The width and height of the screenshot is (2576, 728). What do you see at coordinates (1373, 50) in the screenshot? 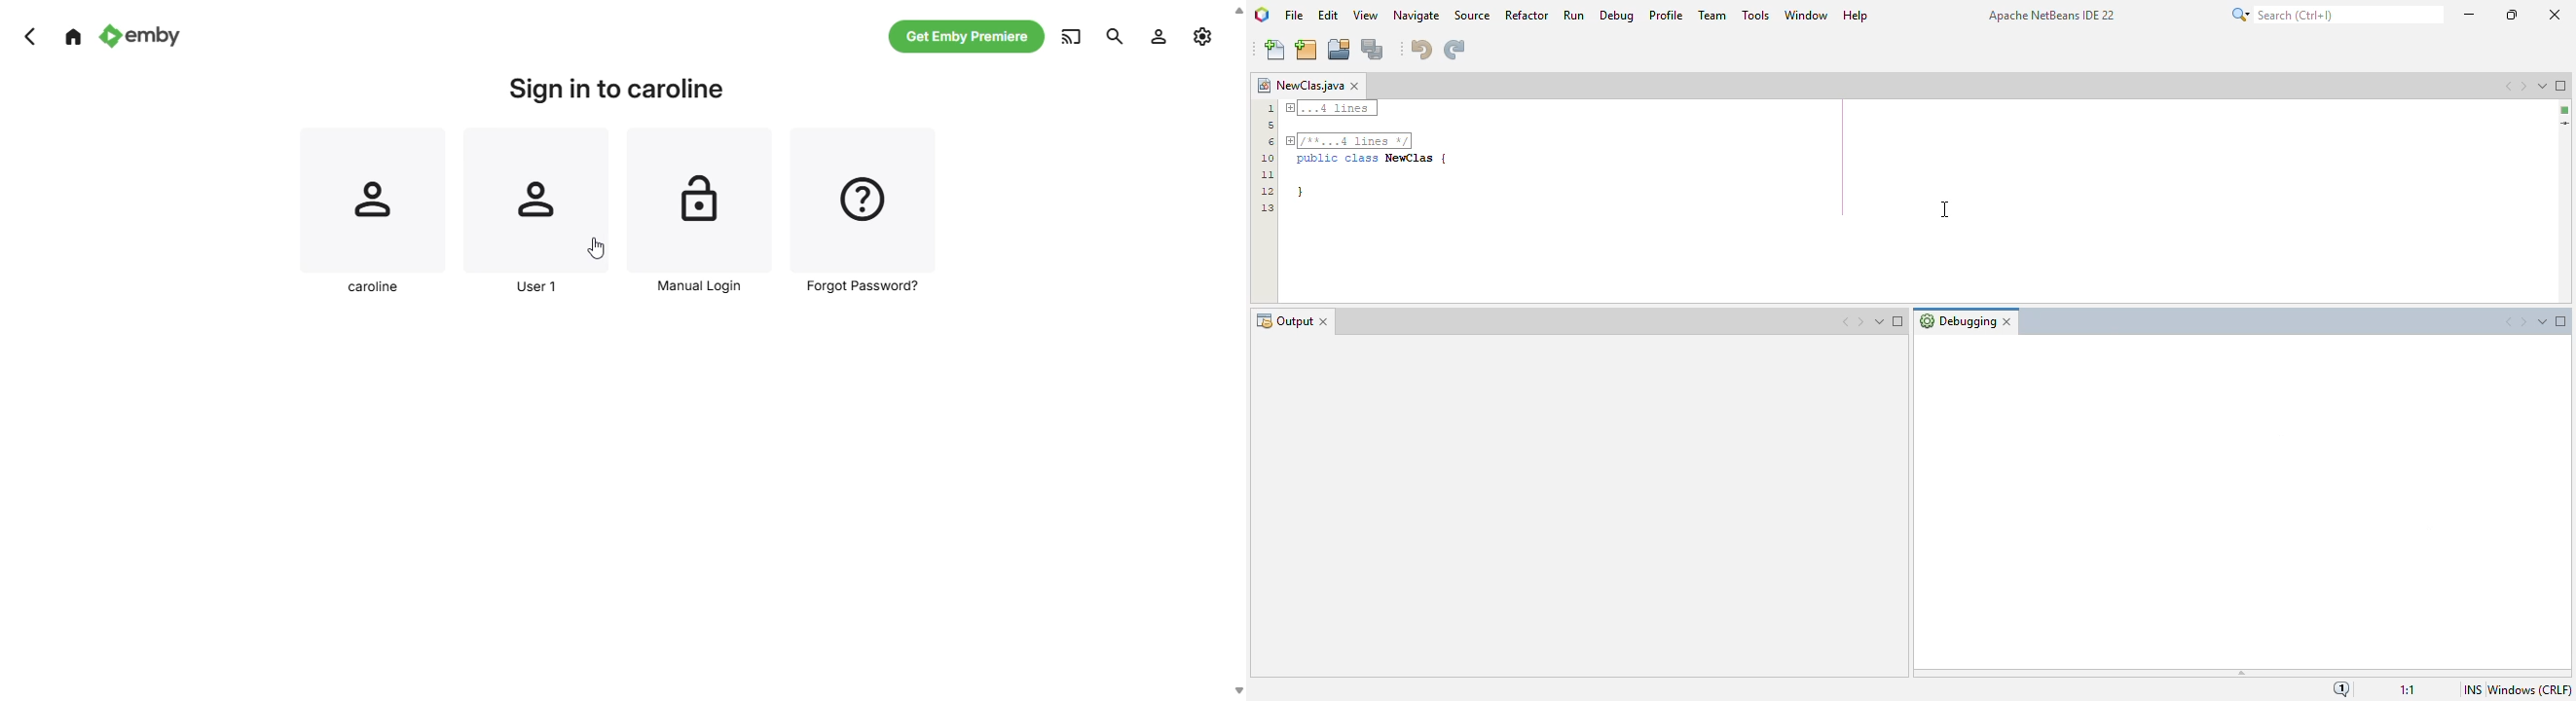
I see `save all` at bounding box center [1373, 50].